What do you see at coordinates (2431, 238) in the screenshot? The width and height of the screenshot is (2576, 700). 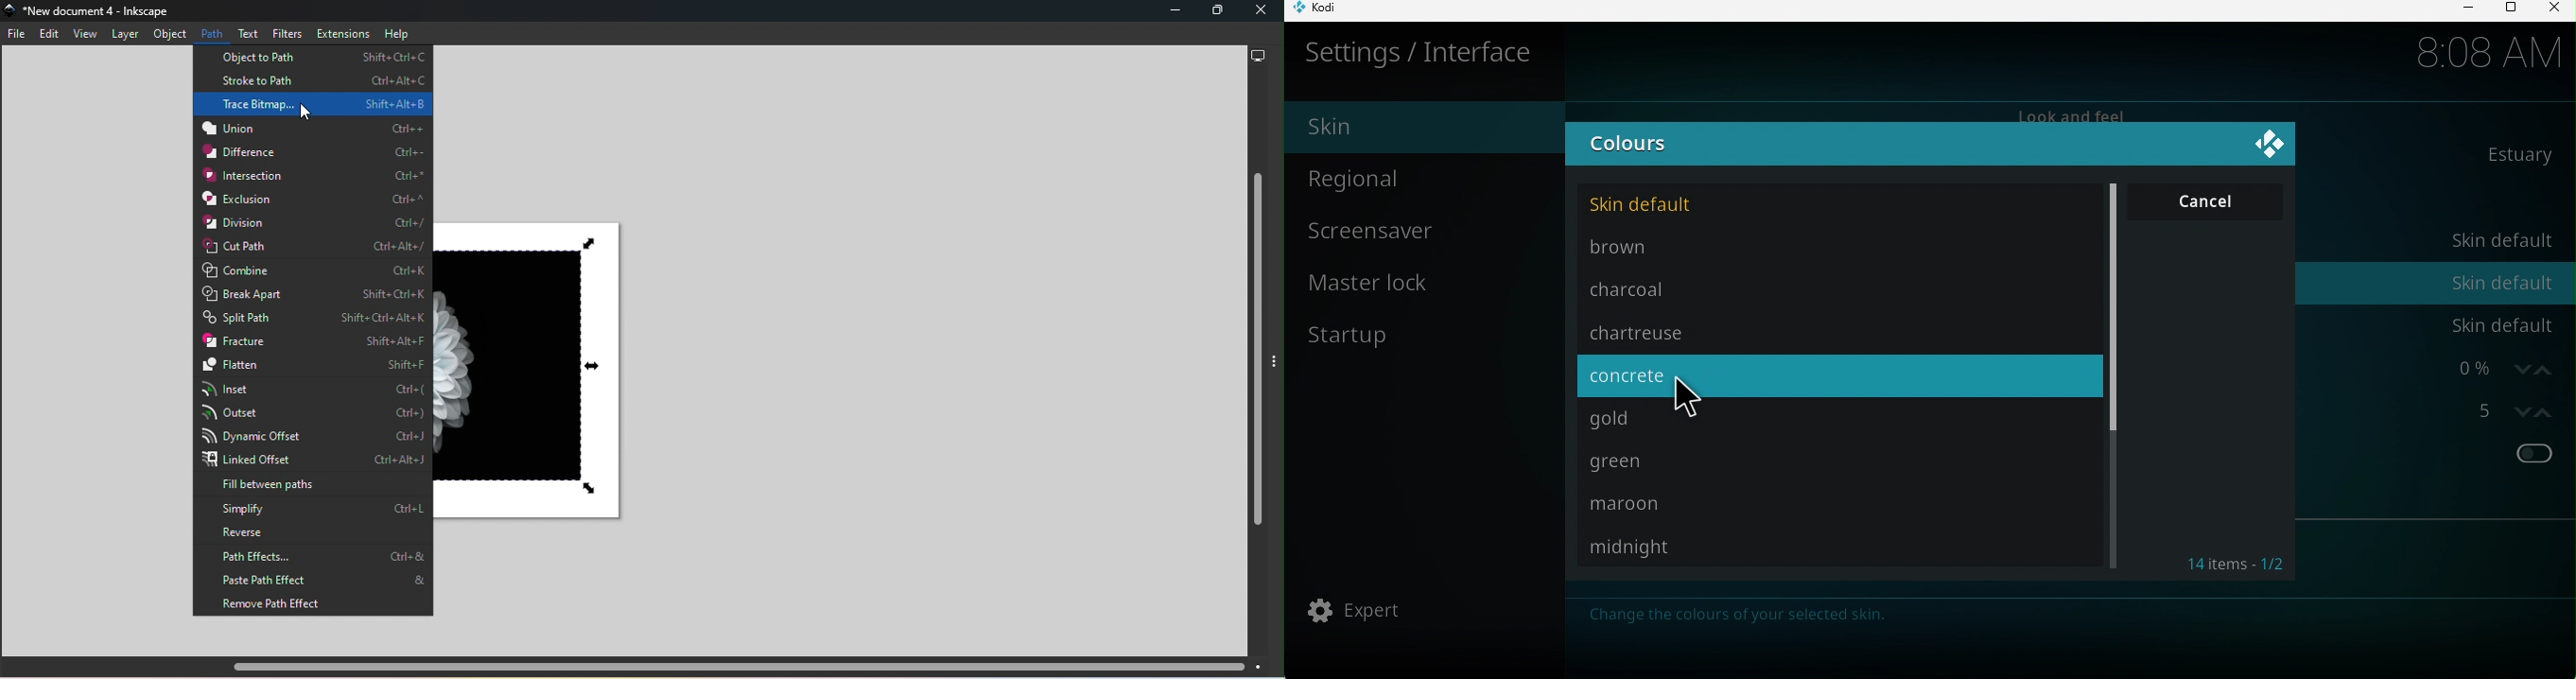 I see `Theme` at bounding box center [2431, 238].